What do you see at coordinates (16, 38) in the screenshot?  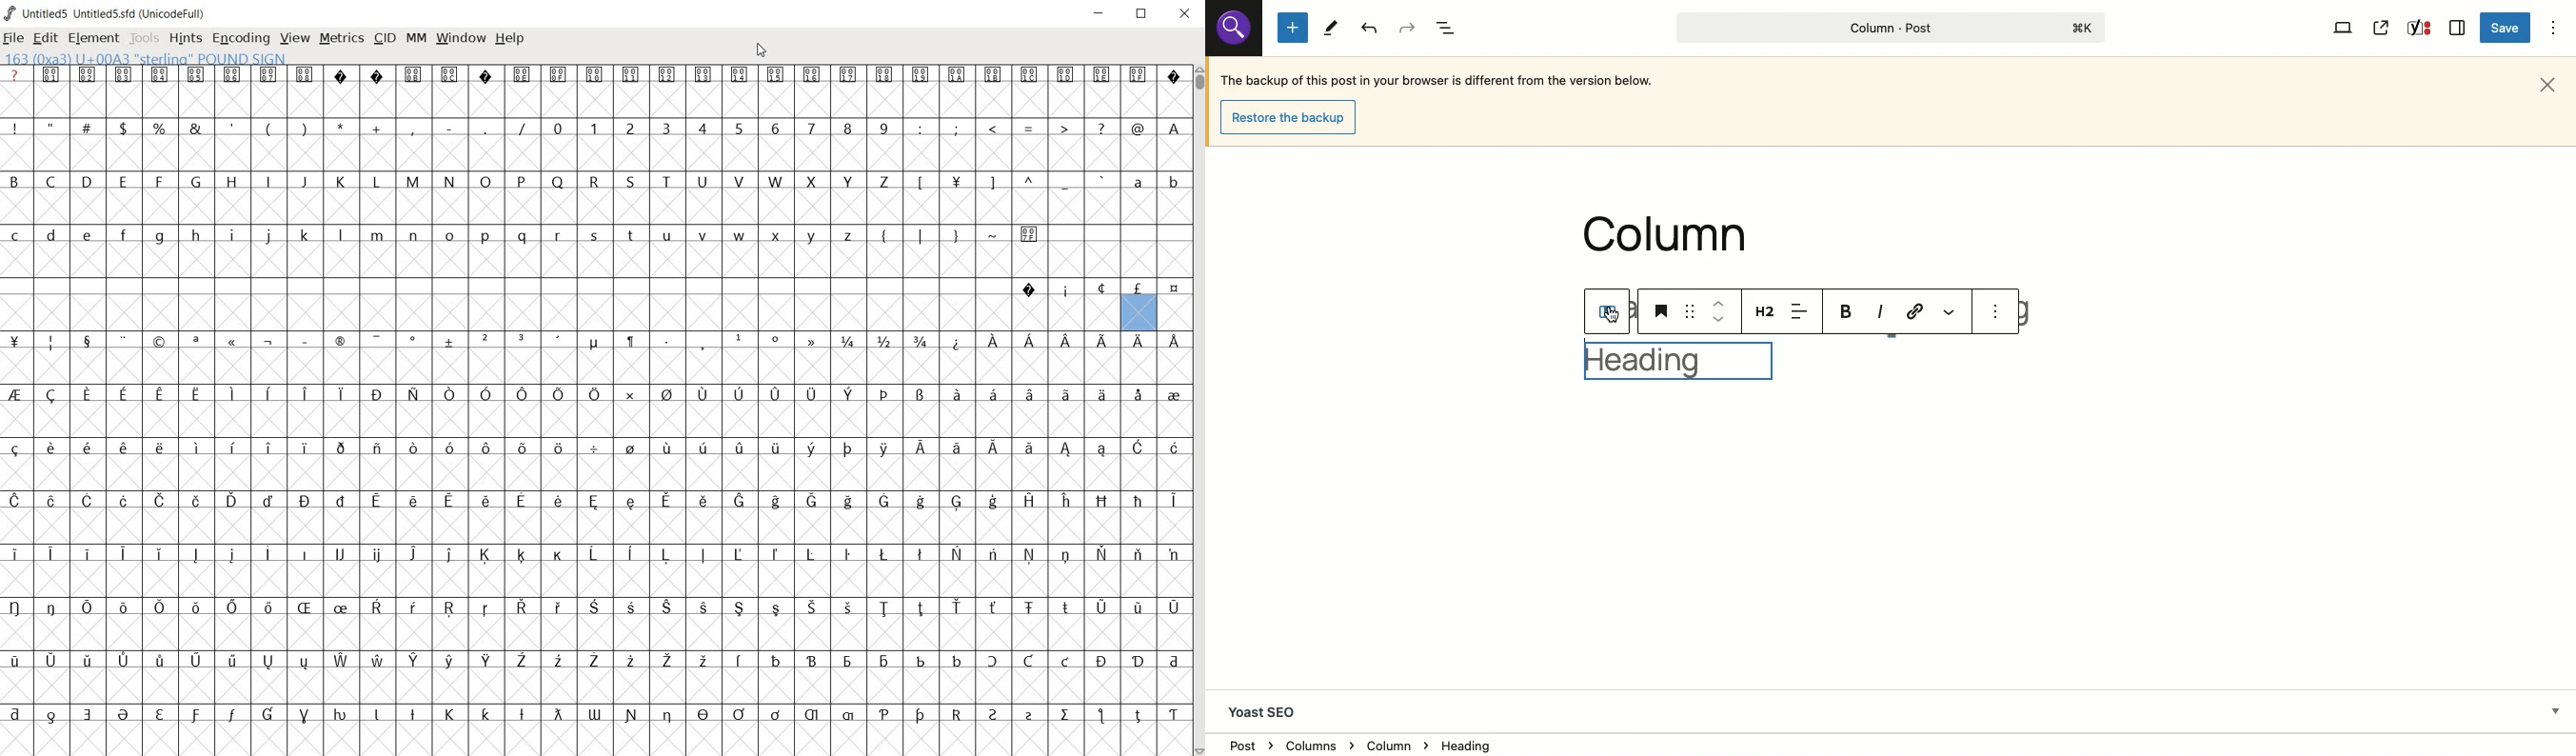 I see `file` at bounding box center [16, 38].